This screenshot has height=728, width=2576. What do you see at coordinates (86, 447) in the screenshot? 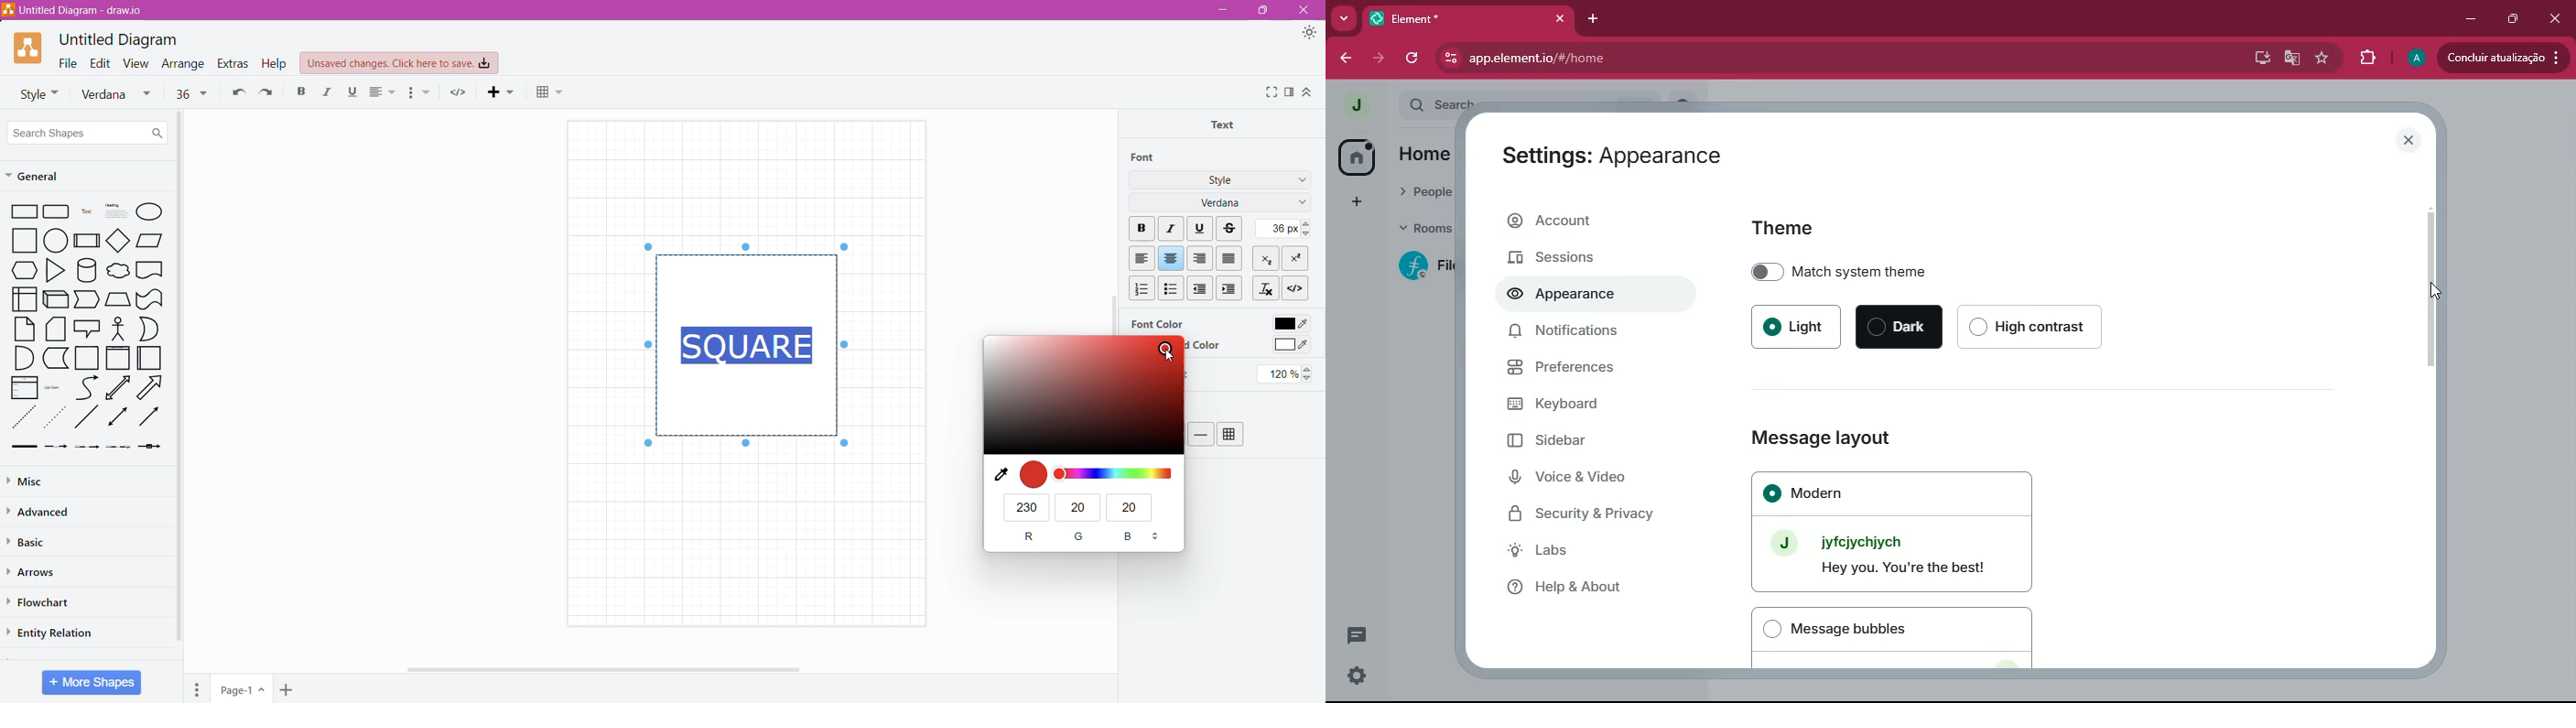
I see `Thin Arrow` at bounding box center [86, 447].